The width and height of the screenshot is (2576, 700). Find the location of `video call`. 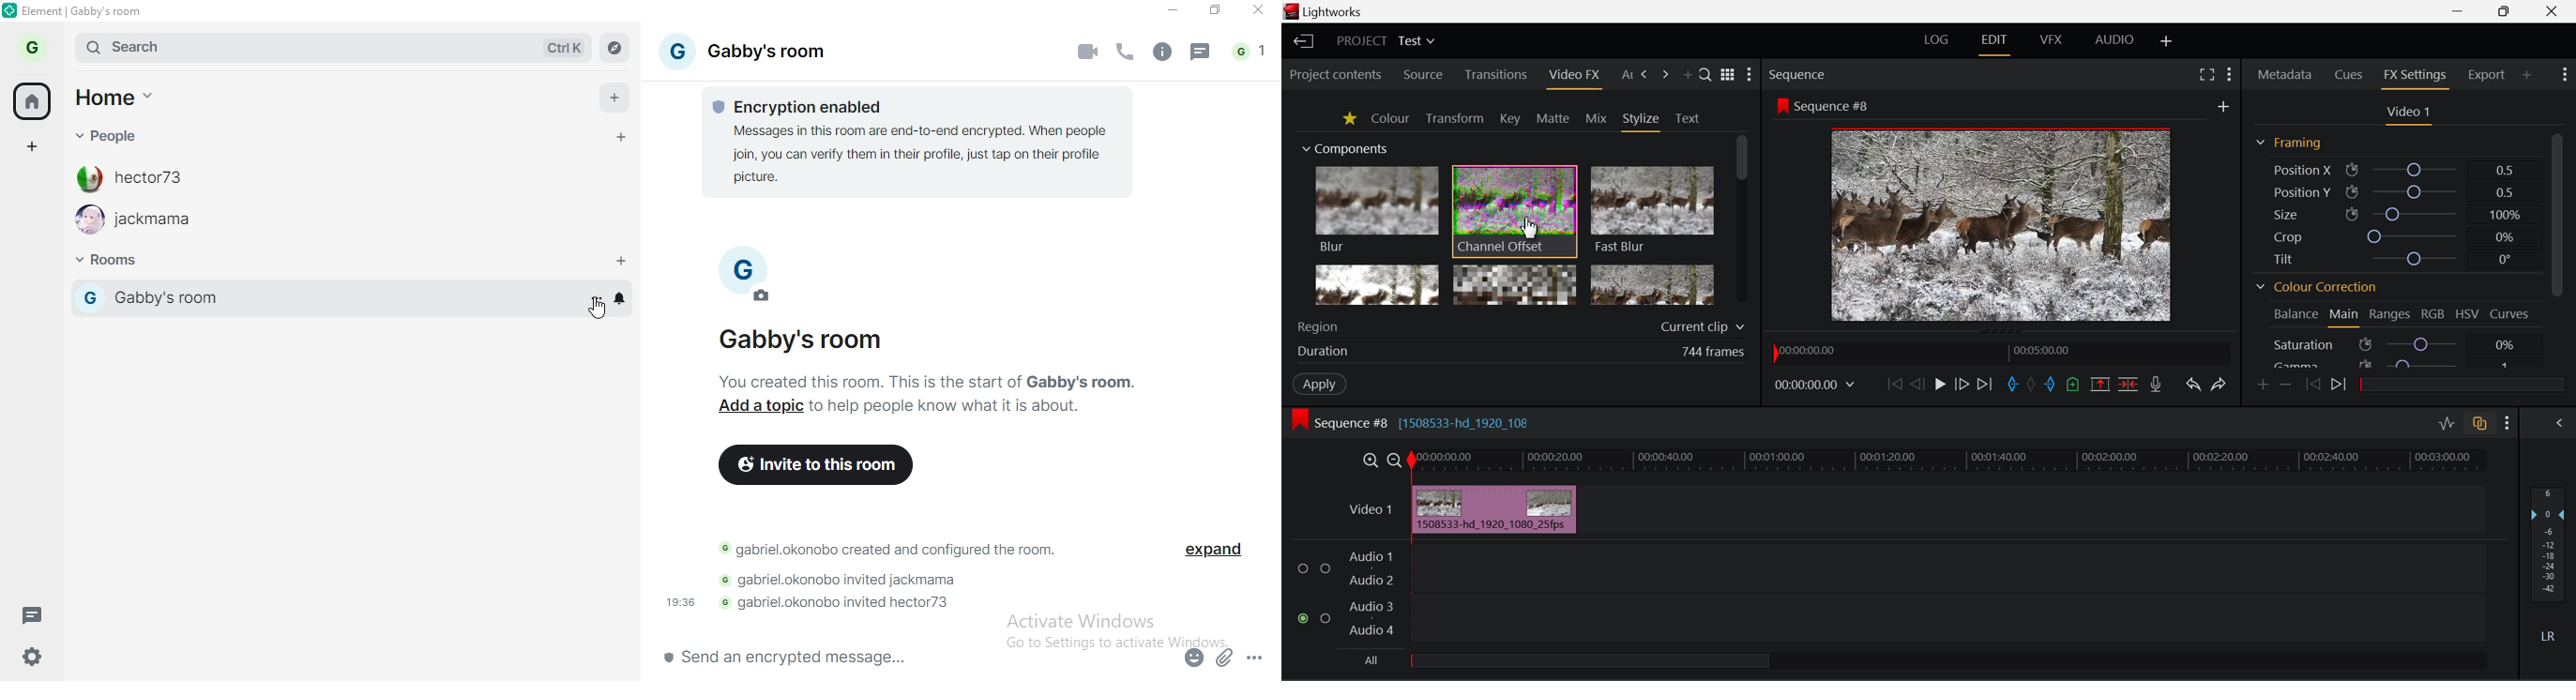

video call is located at coordinates (1080, 54).